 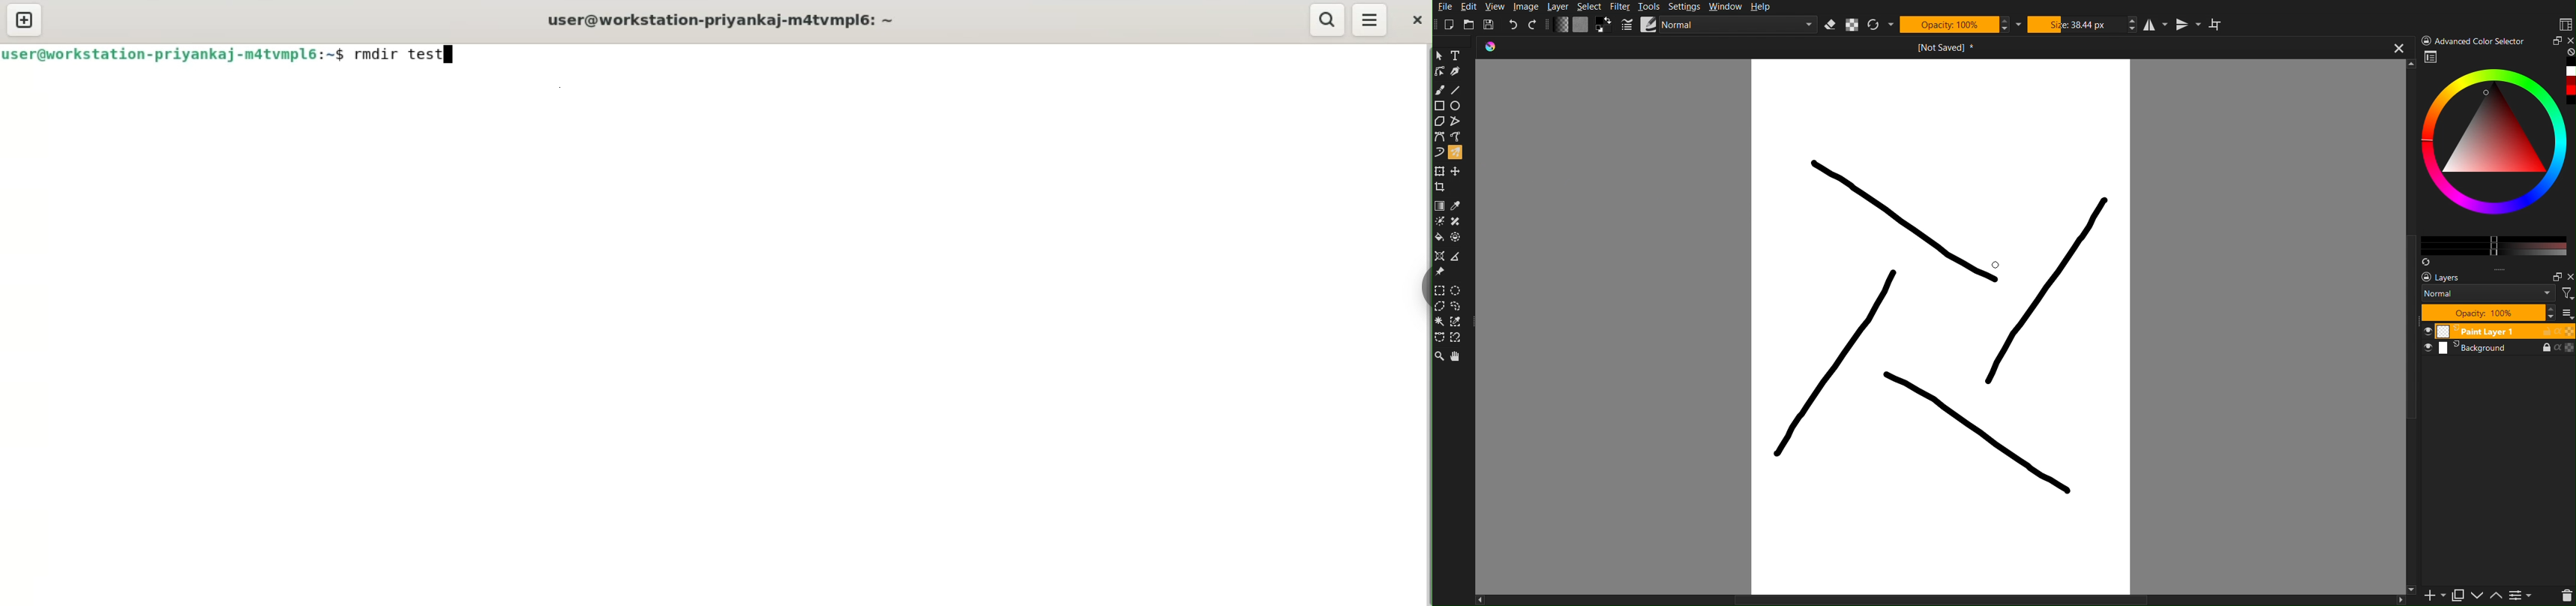 What do you see at coordinates (1441, 272) in the screenshot?
I see `Reference Images Tool` at bounding box center [1441, 272].